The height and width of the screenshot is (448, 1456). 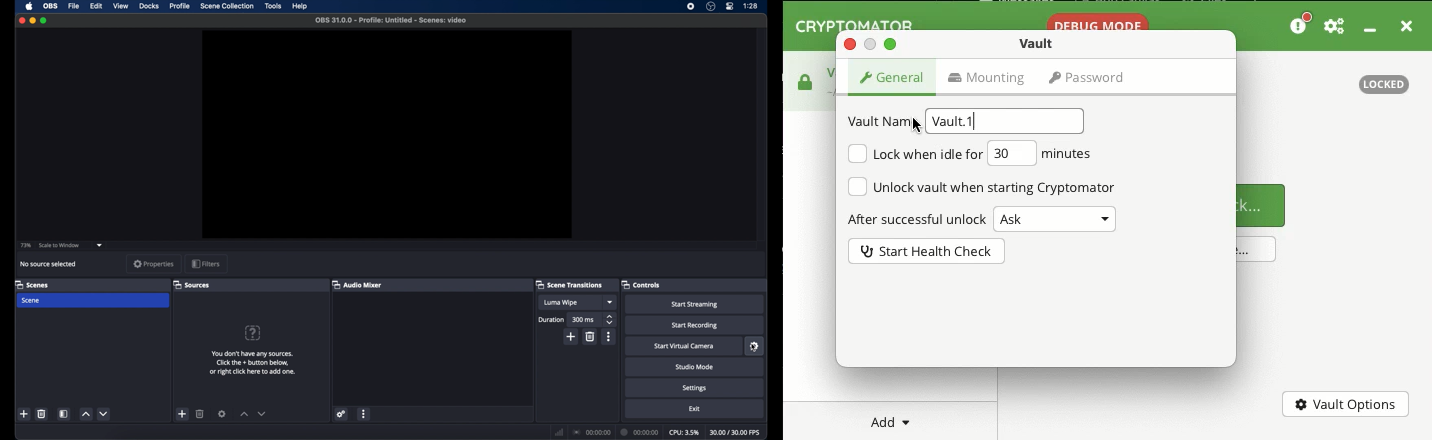 What do you see at coordinates (99, 245) in the screenshot?
I see `dropdown` at bounding box center [99, 245].